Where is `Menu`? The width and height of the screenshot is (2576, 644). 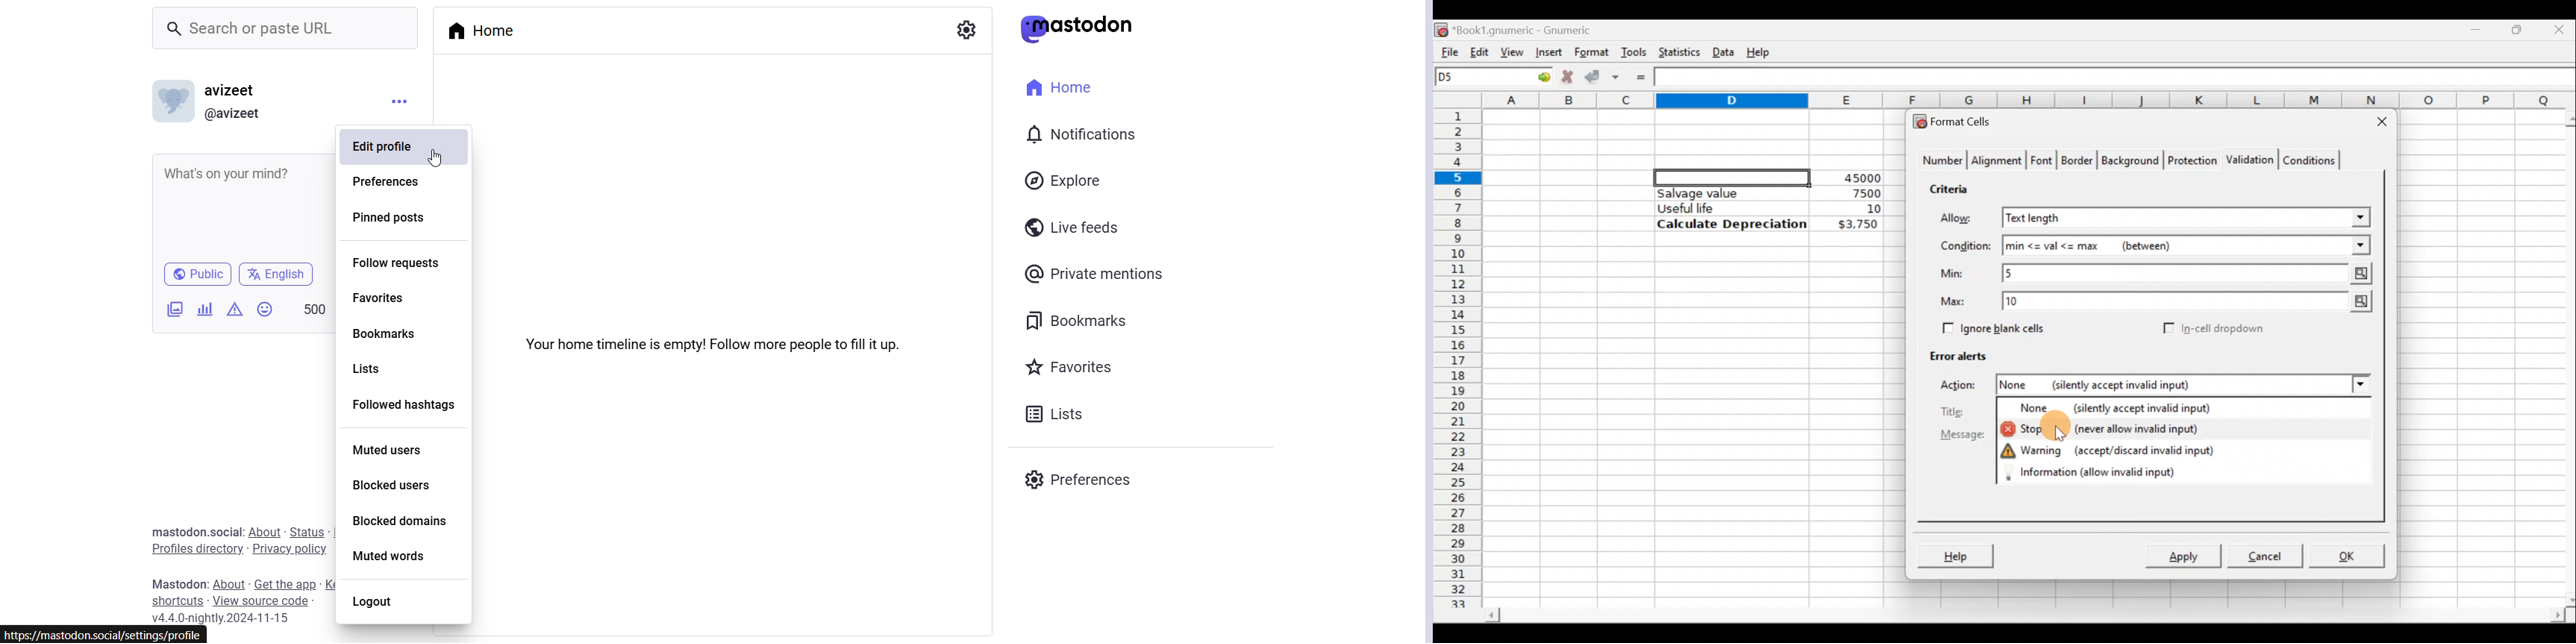
Menu is located at coordinates (401, 102).